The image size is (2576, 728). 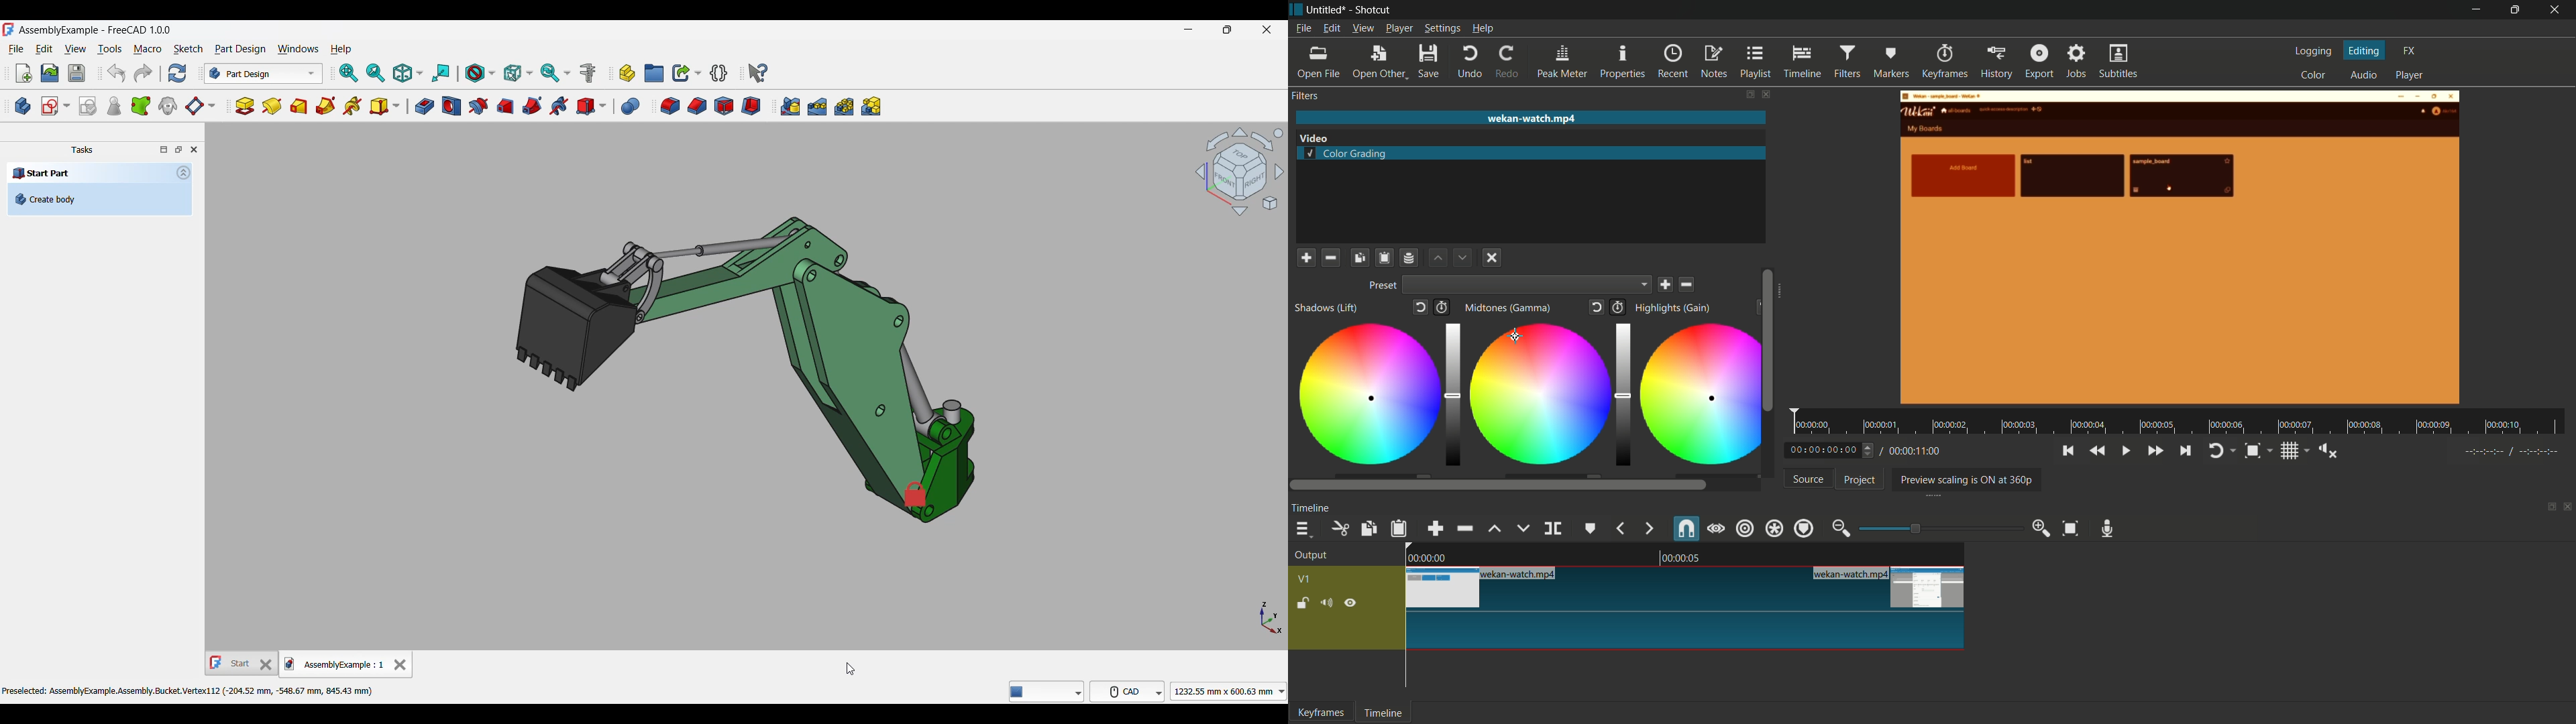 What do you see at coordinates (1228, 29) in the screenshot?
I see `Show in smaller tab` at bounding box center [1228, 29].